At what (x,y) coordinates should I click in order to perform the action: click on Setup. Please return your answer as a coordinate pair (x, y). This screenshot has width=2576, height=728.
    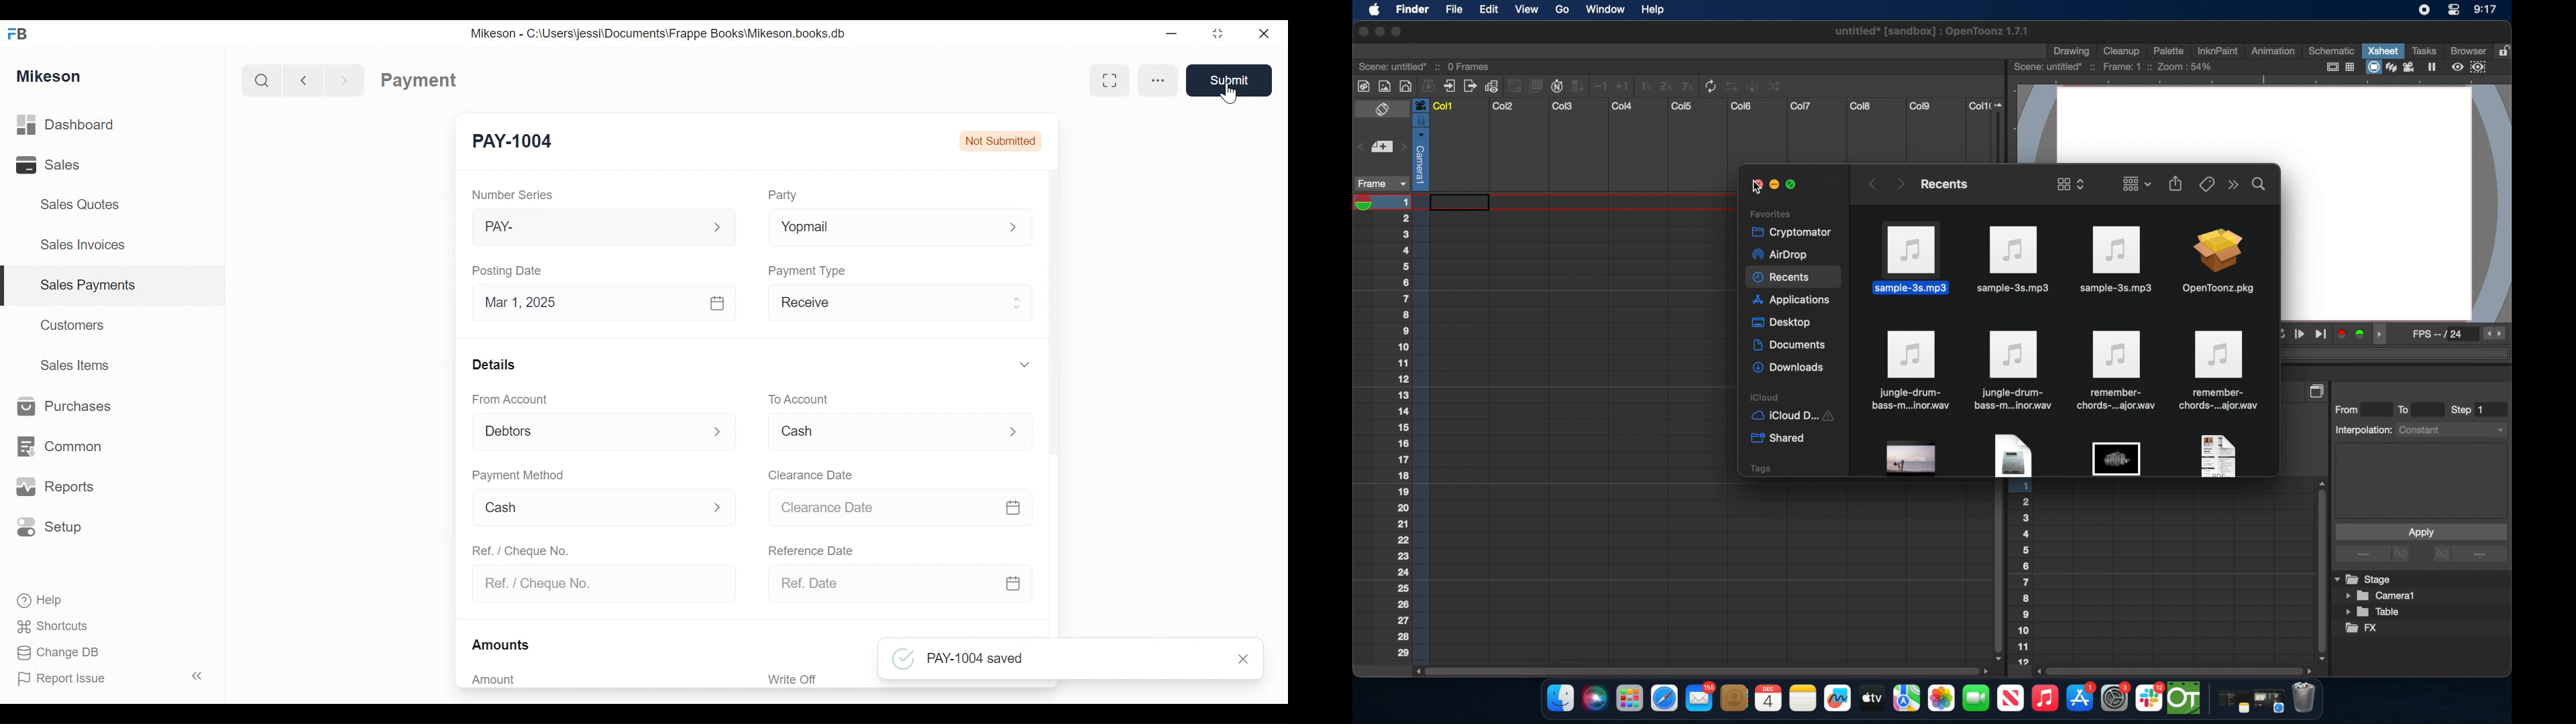
    Looking at the image, I should click on (54, 528).